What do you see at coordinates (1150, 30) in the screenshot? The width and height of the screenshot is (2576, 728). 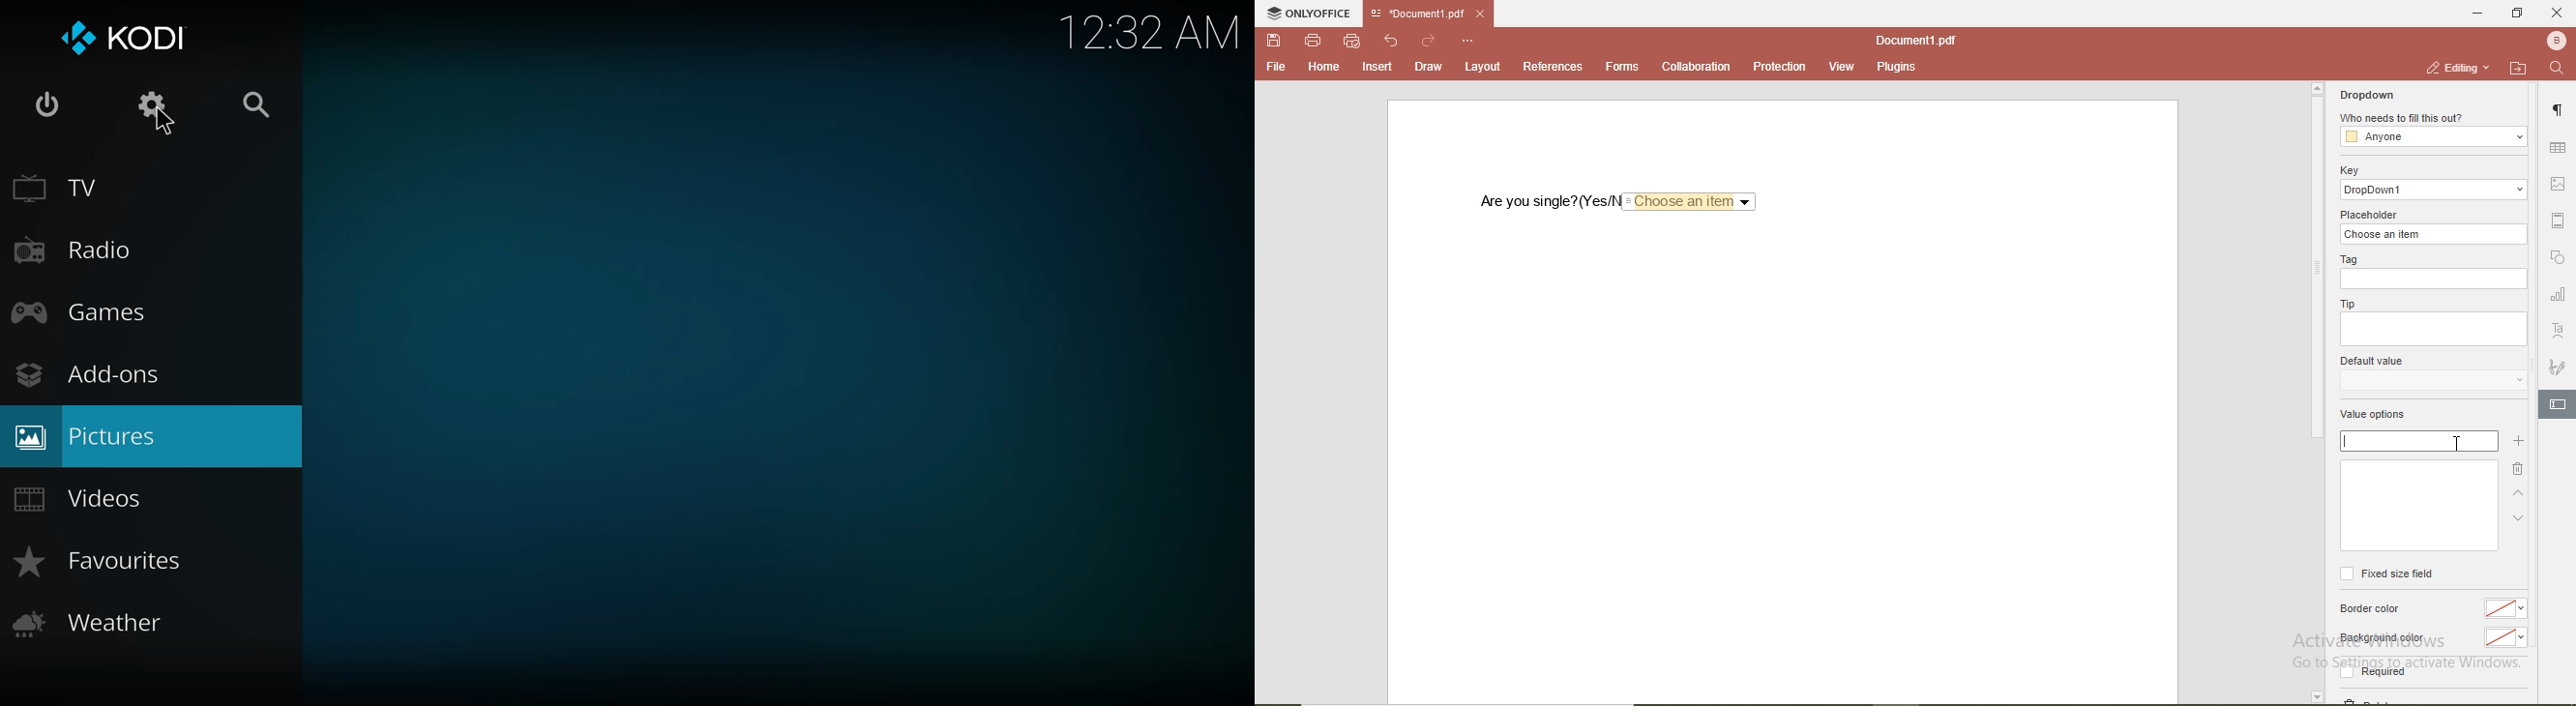 I see `time` at bounding box center [1150, 30].